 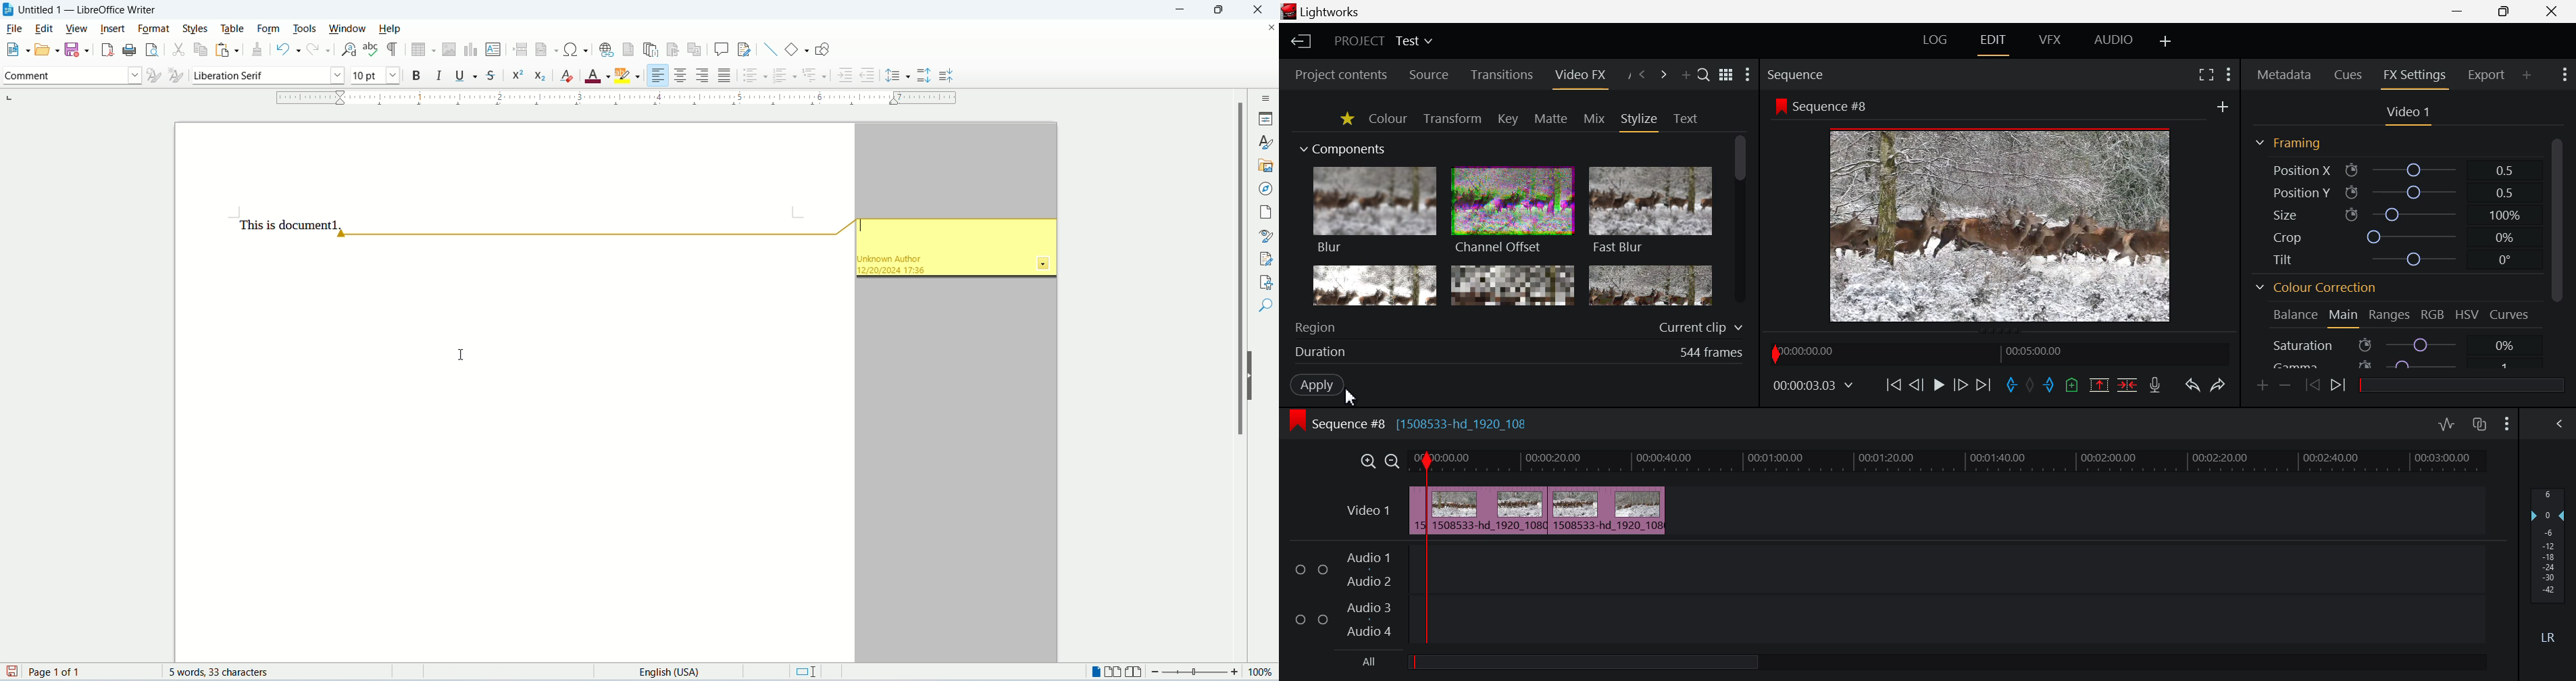 What do you see at coordinates (1096, 671) in the screenshot?
I see `single page view` at bounding box center [1096, 671].